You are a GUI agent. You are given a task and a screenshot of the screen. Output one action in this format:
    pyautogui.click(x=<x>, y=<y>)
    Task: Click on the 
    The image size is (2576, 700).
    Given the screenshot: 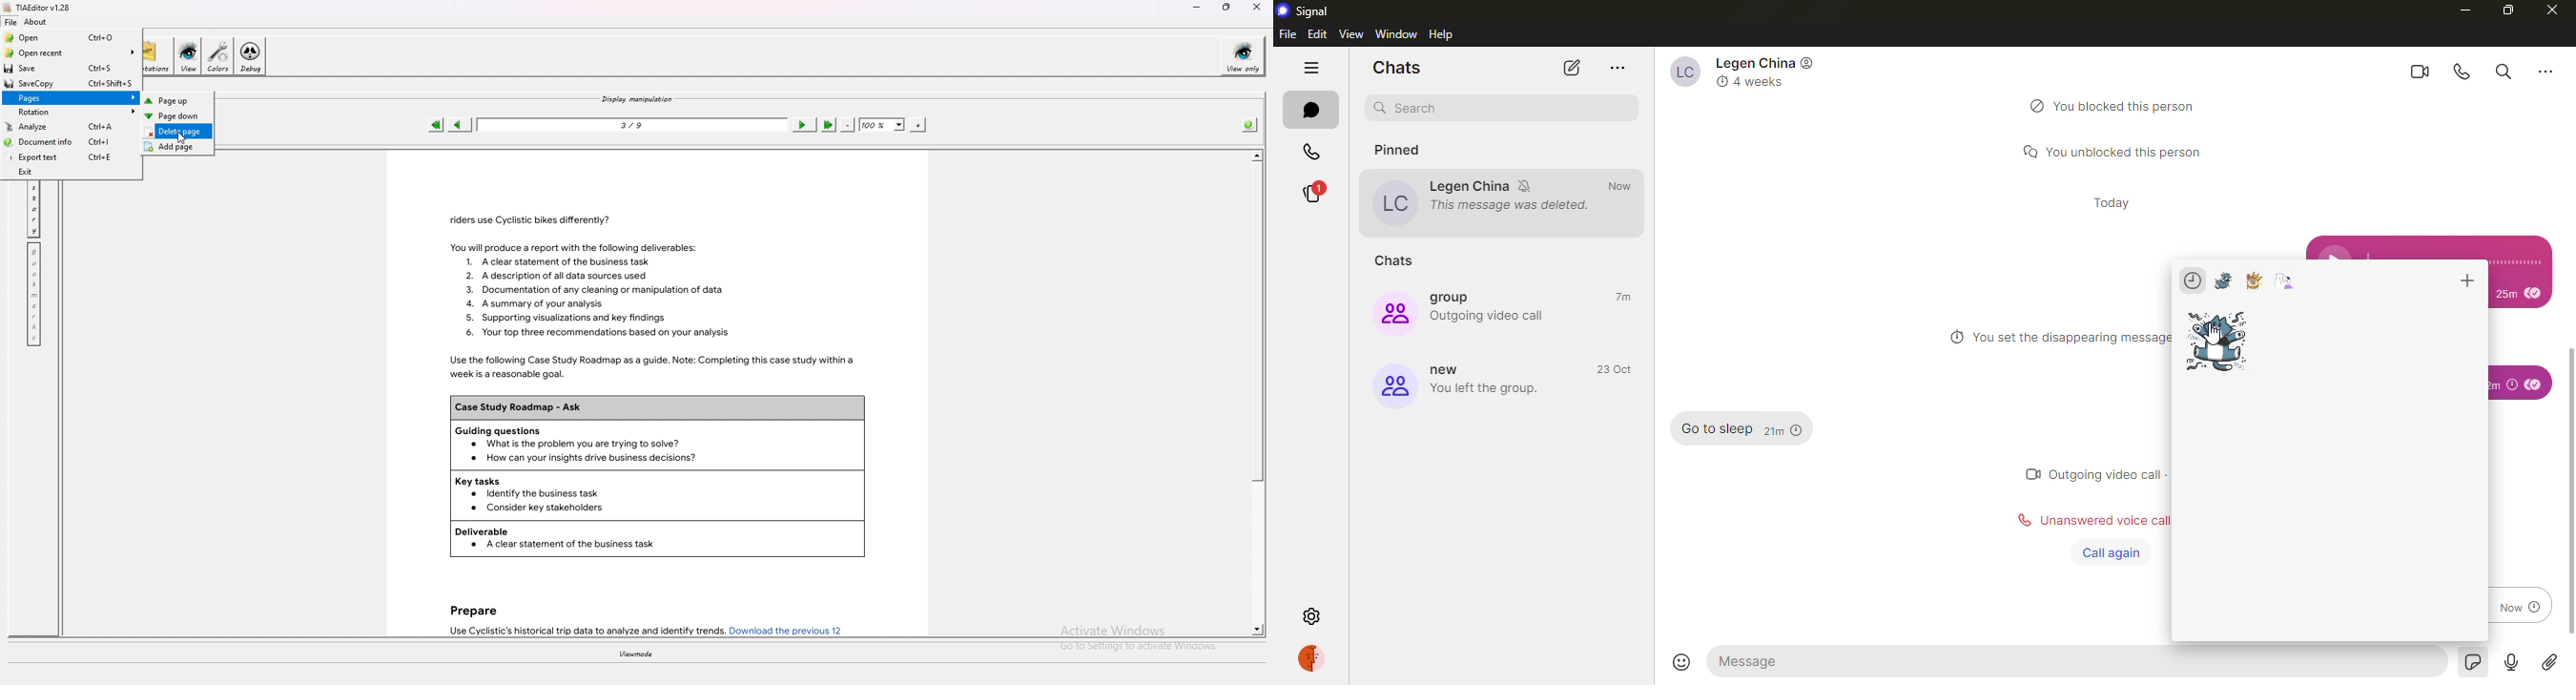 What is the action you would take?
    pyautogui.click(x=2543, y=73)
    